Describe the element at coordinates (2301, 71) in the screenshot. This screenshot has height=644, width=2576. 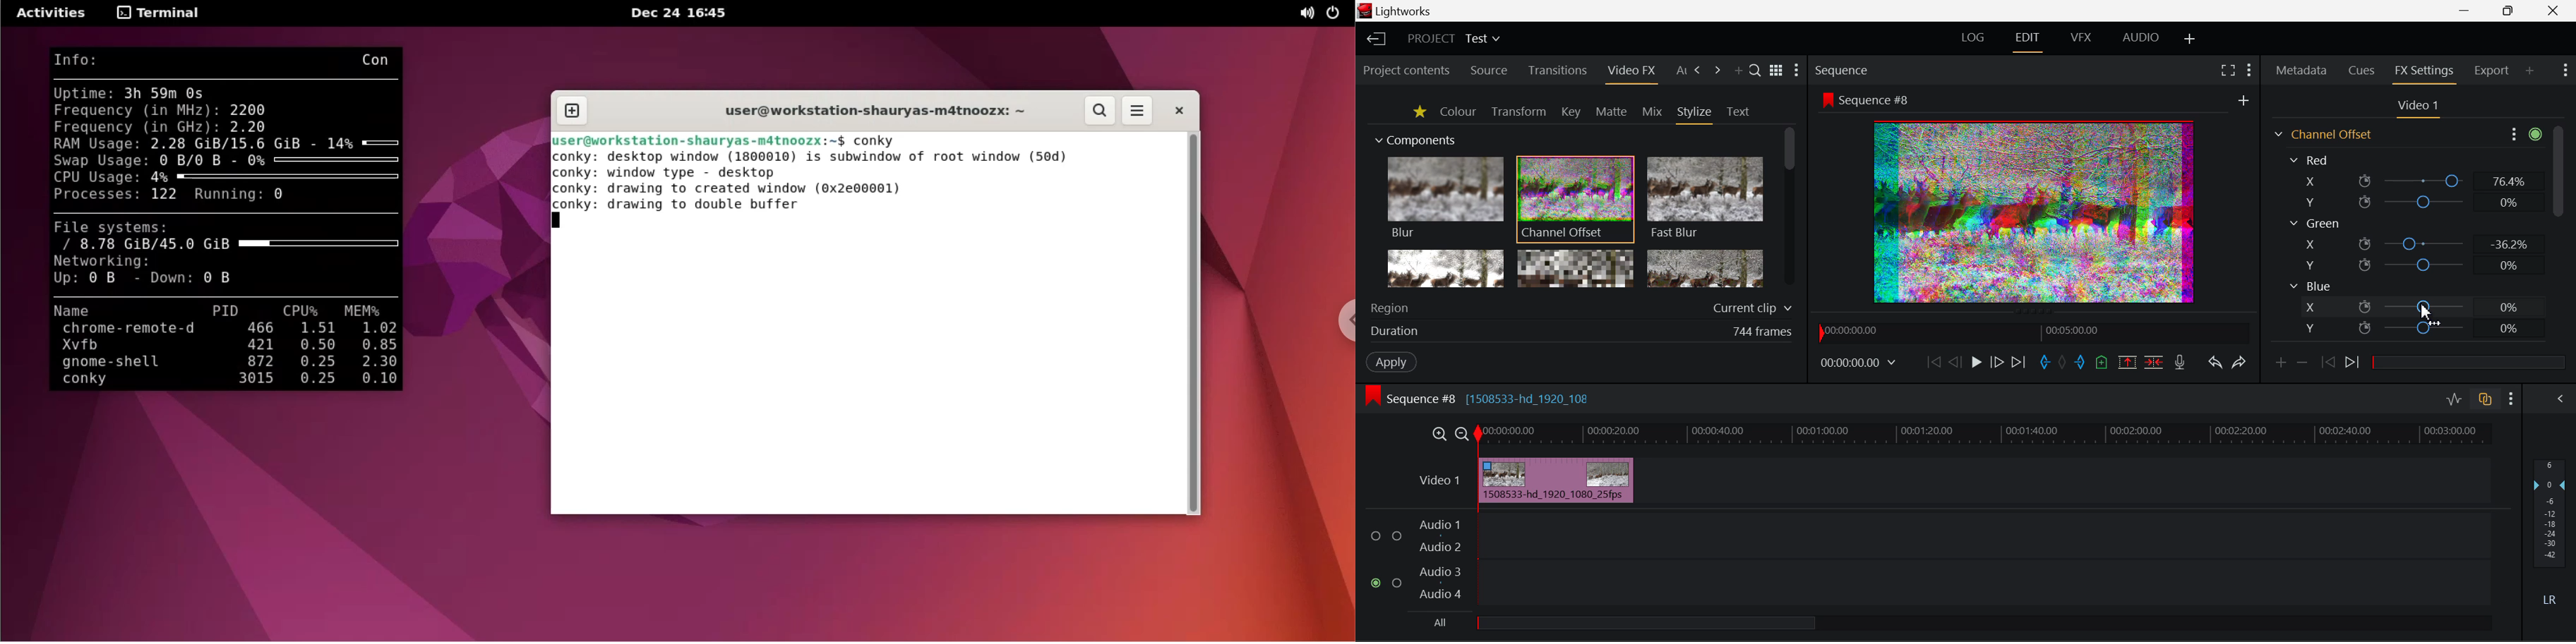
I see `Metadata Tab` at that location.